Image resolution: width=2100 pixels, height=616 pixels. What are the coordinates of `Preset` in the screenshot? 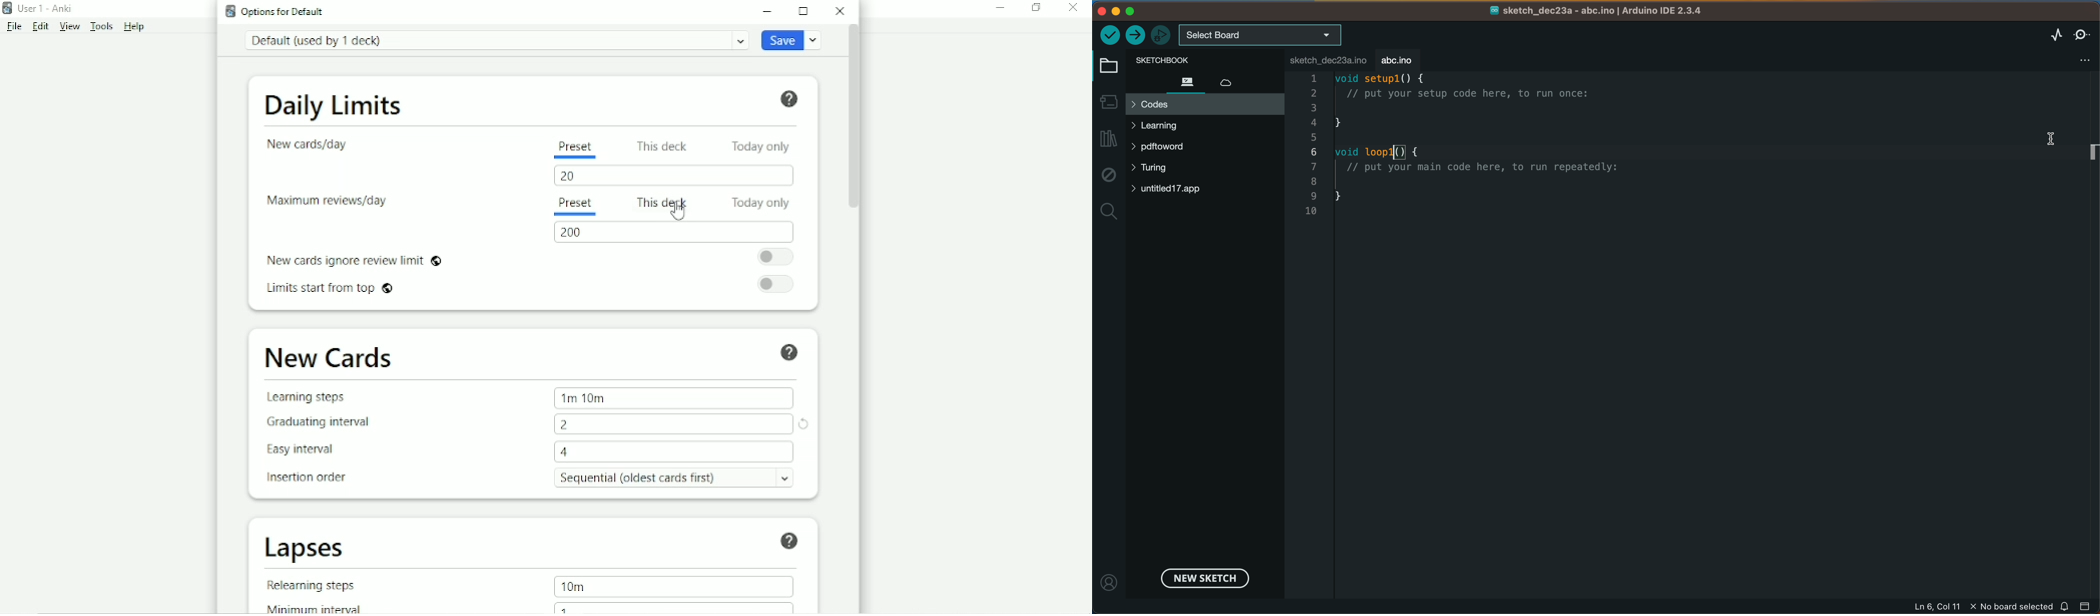 It's located at (575, 146).